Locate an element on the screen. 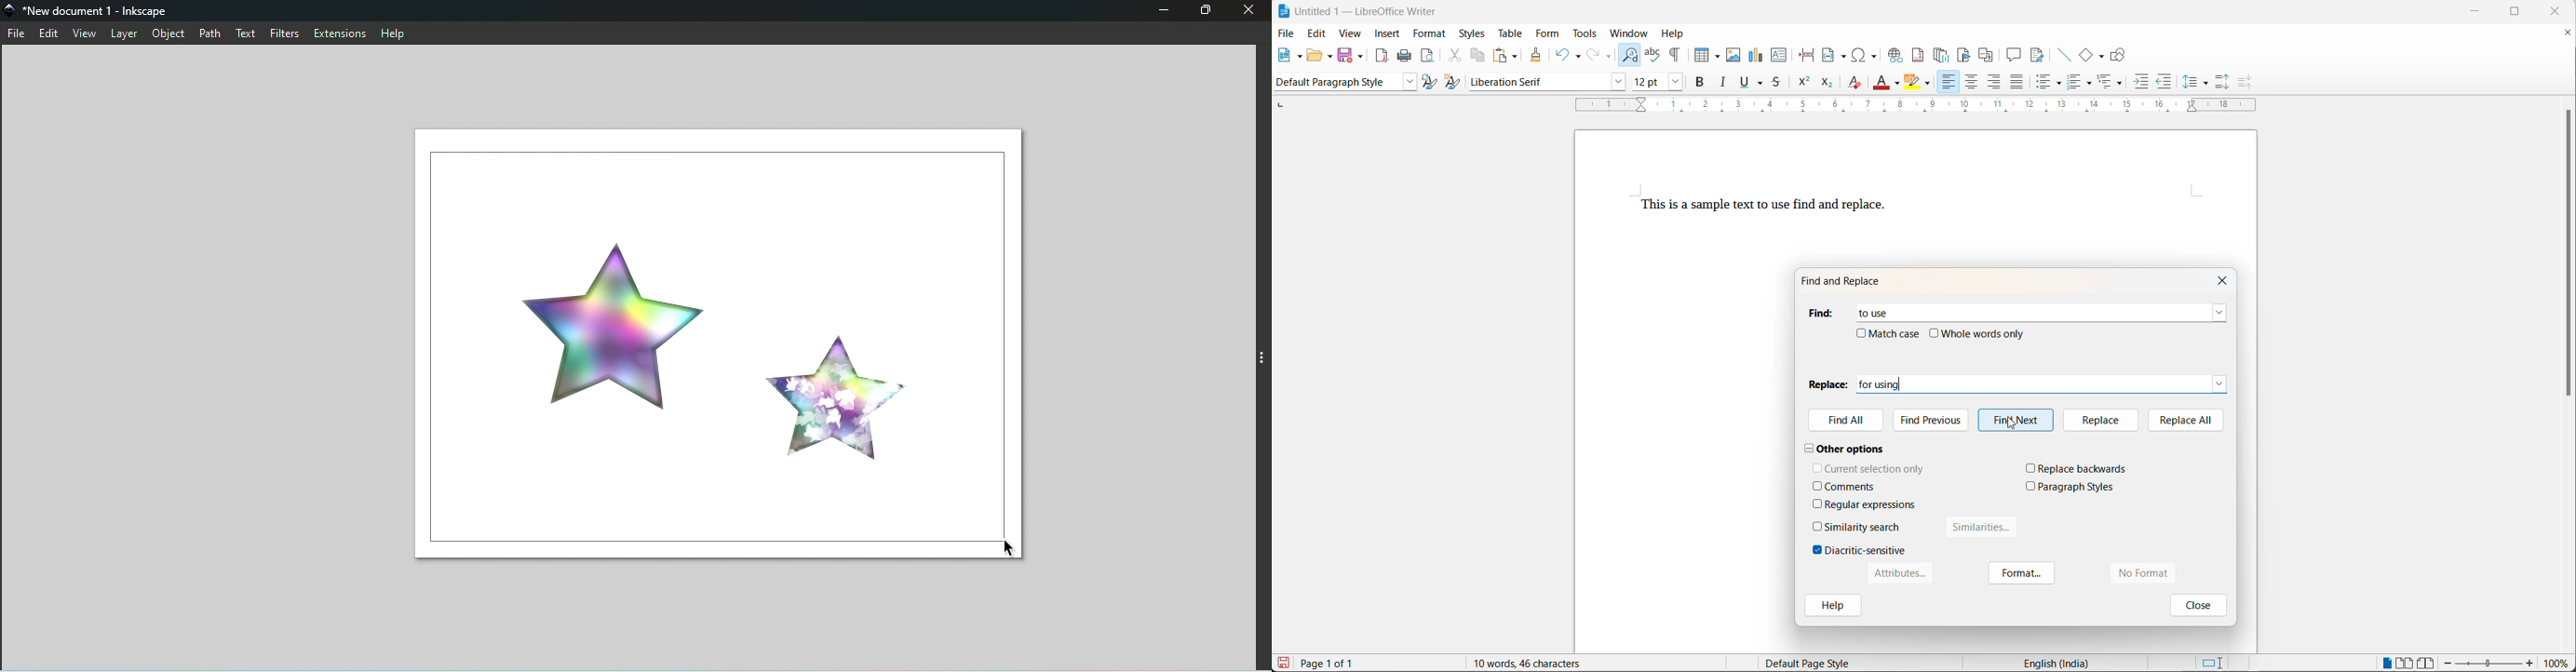 The image size is (2576, 672). insert images is located at coordinates (1735, 50).